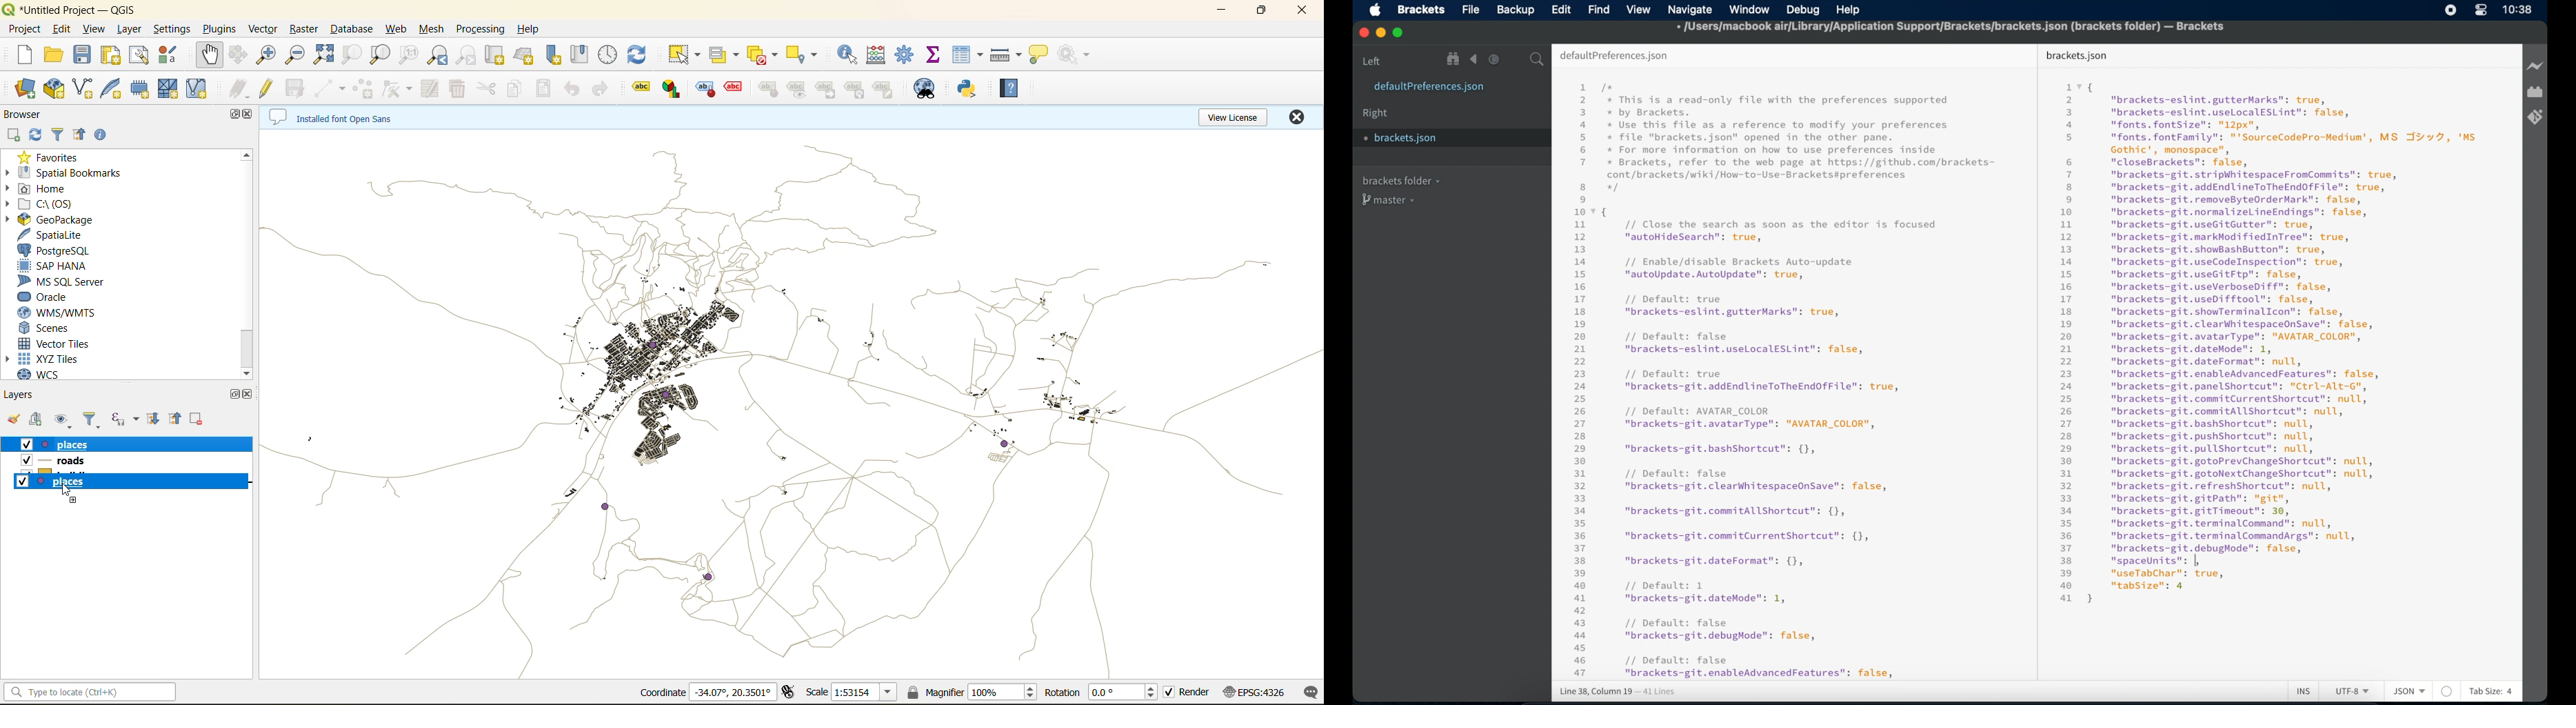 Image resolution: width=2576 pixels, height=728 pixels. I want to click on toggle extents, so click(787, 693).